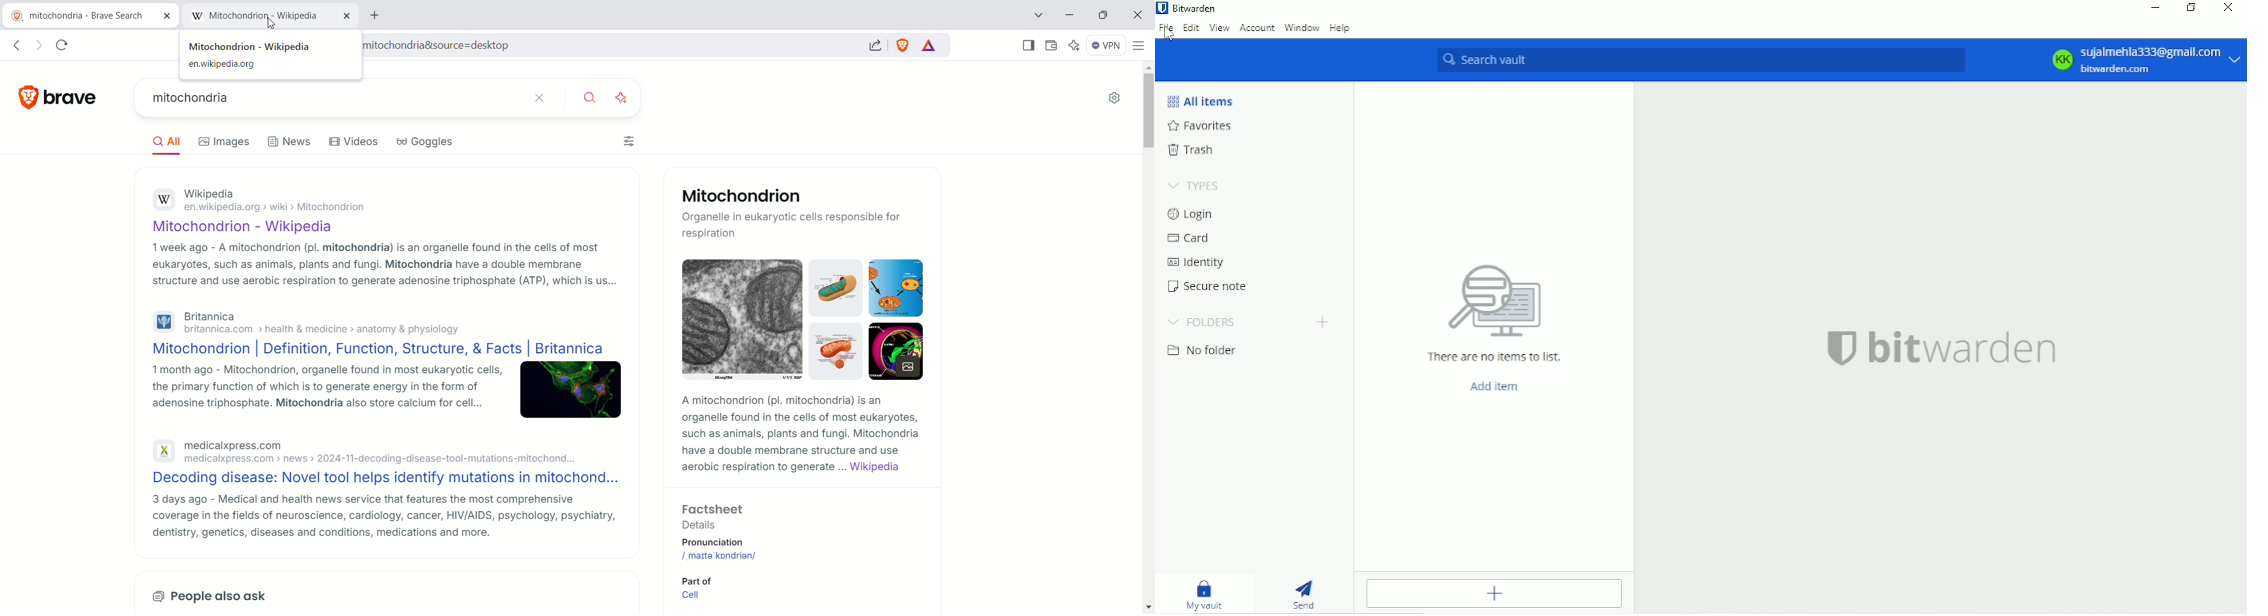  Describe the element at coordinates (1492, 300) in the screenshot. I see `icon` at that location.